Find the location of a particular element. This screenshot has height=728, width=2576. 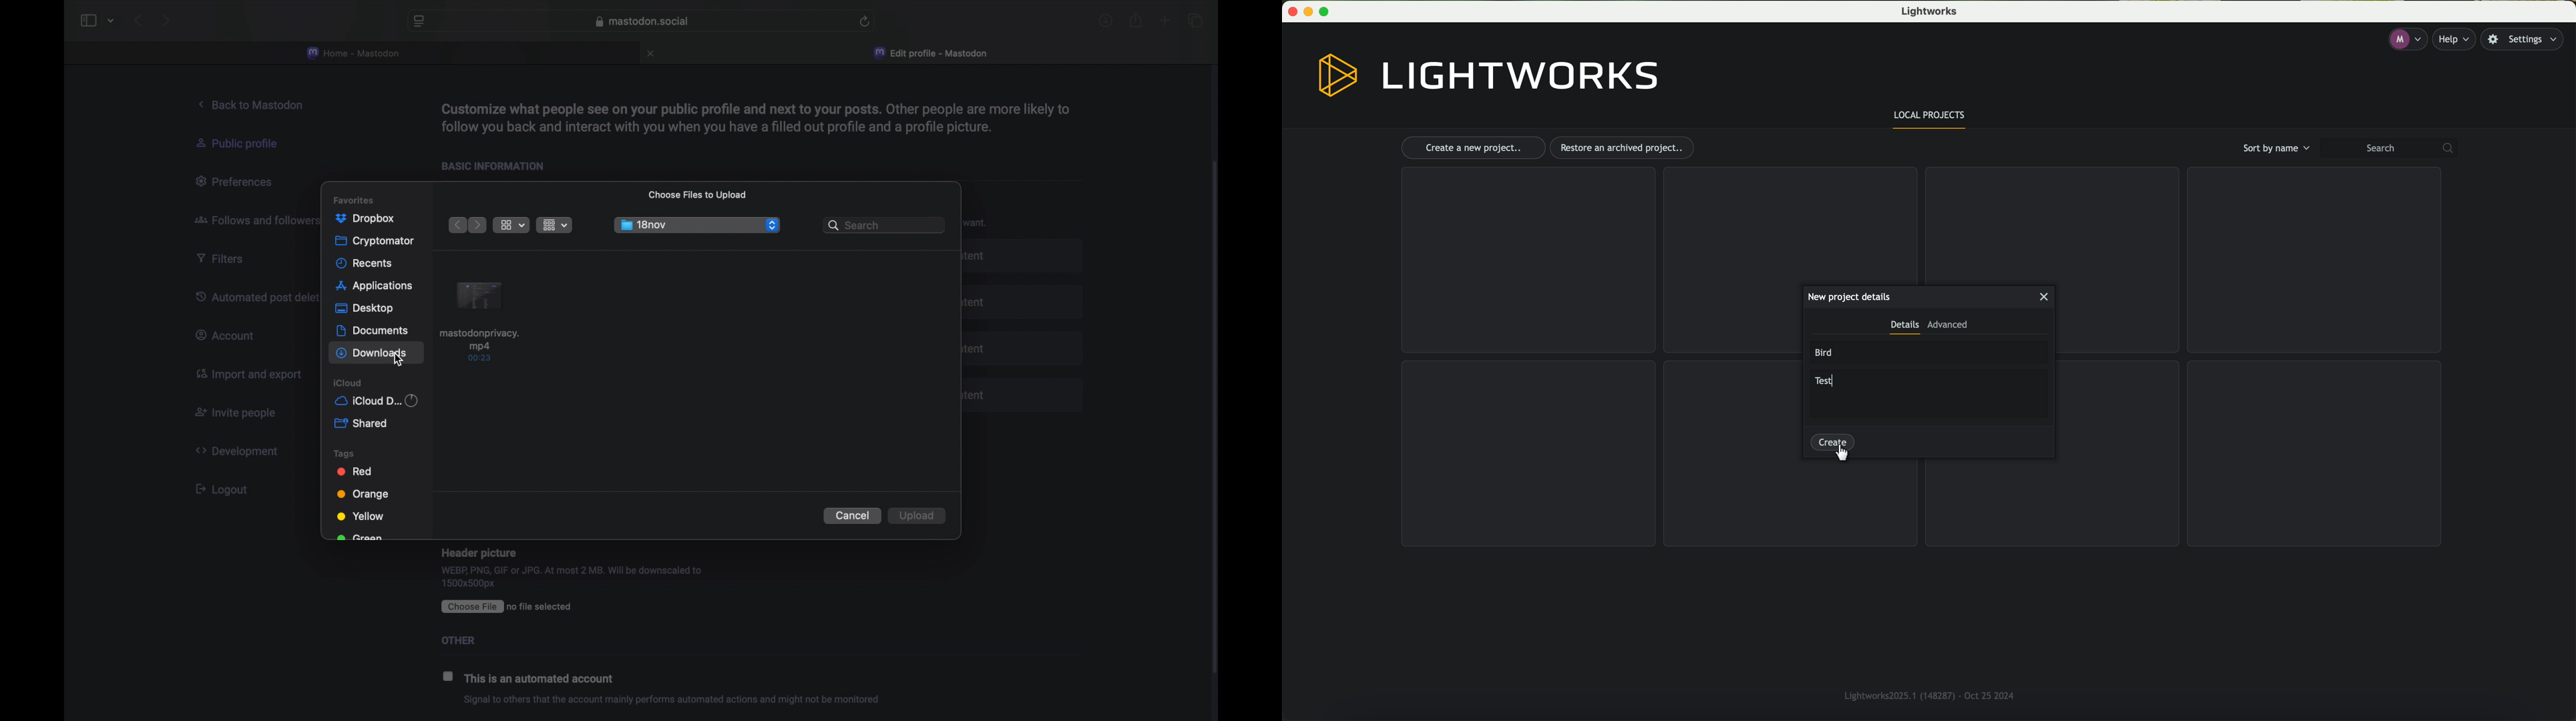

downloads highlighted is located at coordinates (377, 352).